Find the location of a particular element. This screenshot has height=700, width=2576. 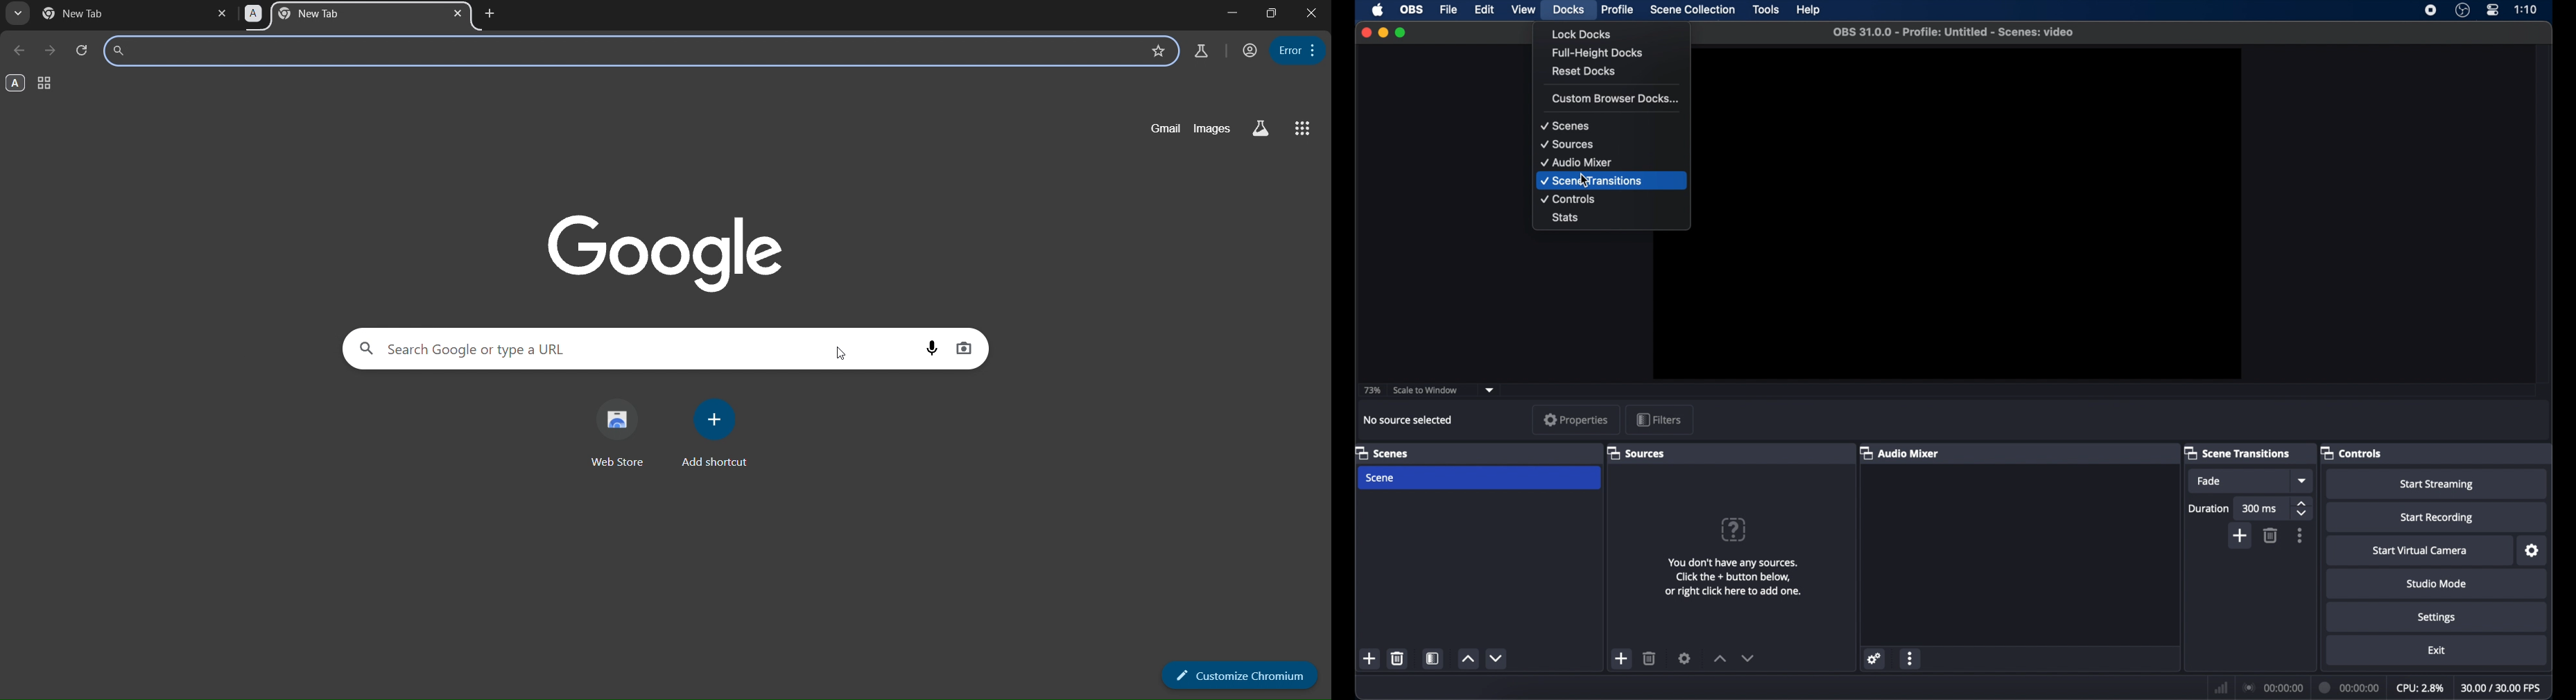

question mark icon is located at coordinates (1733, 530).